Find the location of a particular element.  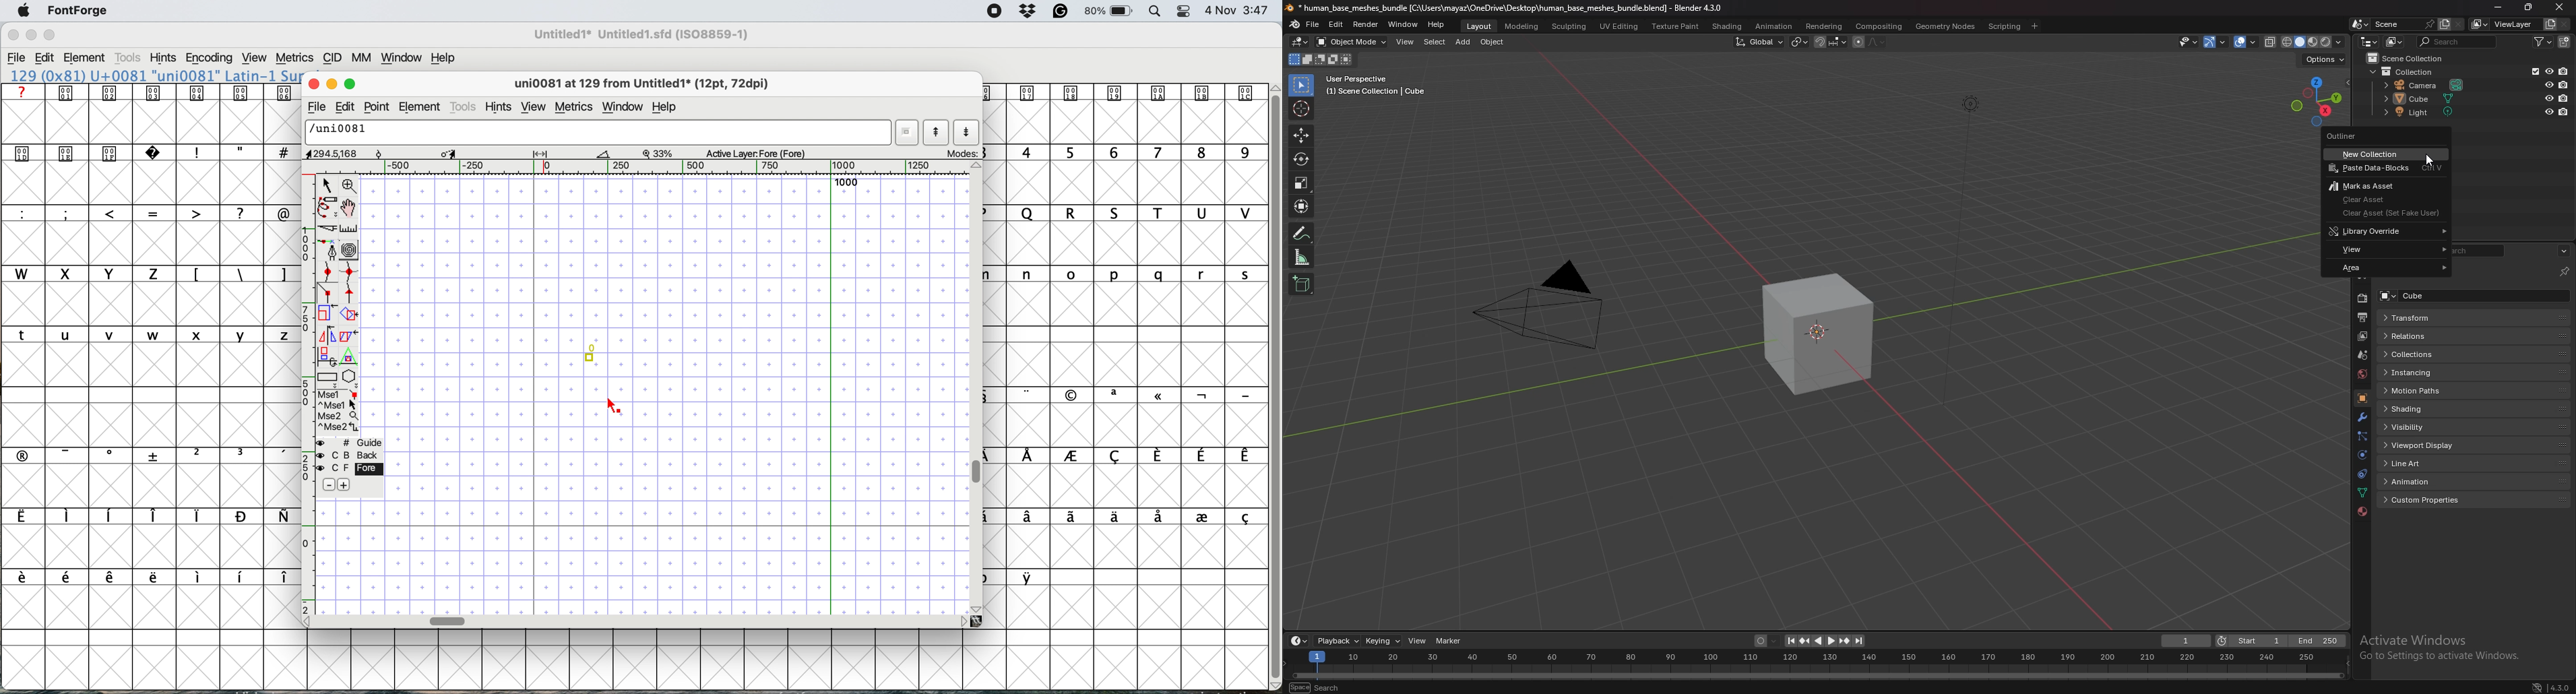

camera is located at coordinates (1544, 308).